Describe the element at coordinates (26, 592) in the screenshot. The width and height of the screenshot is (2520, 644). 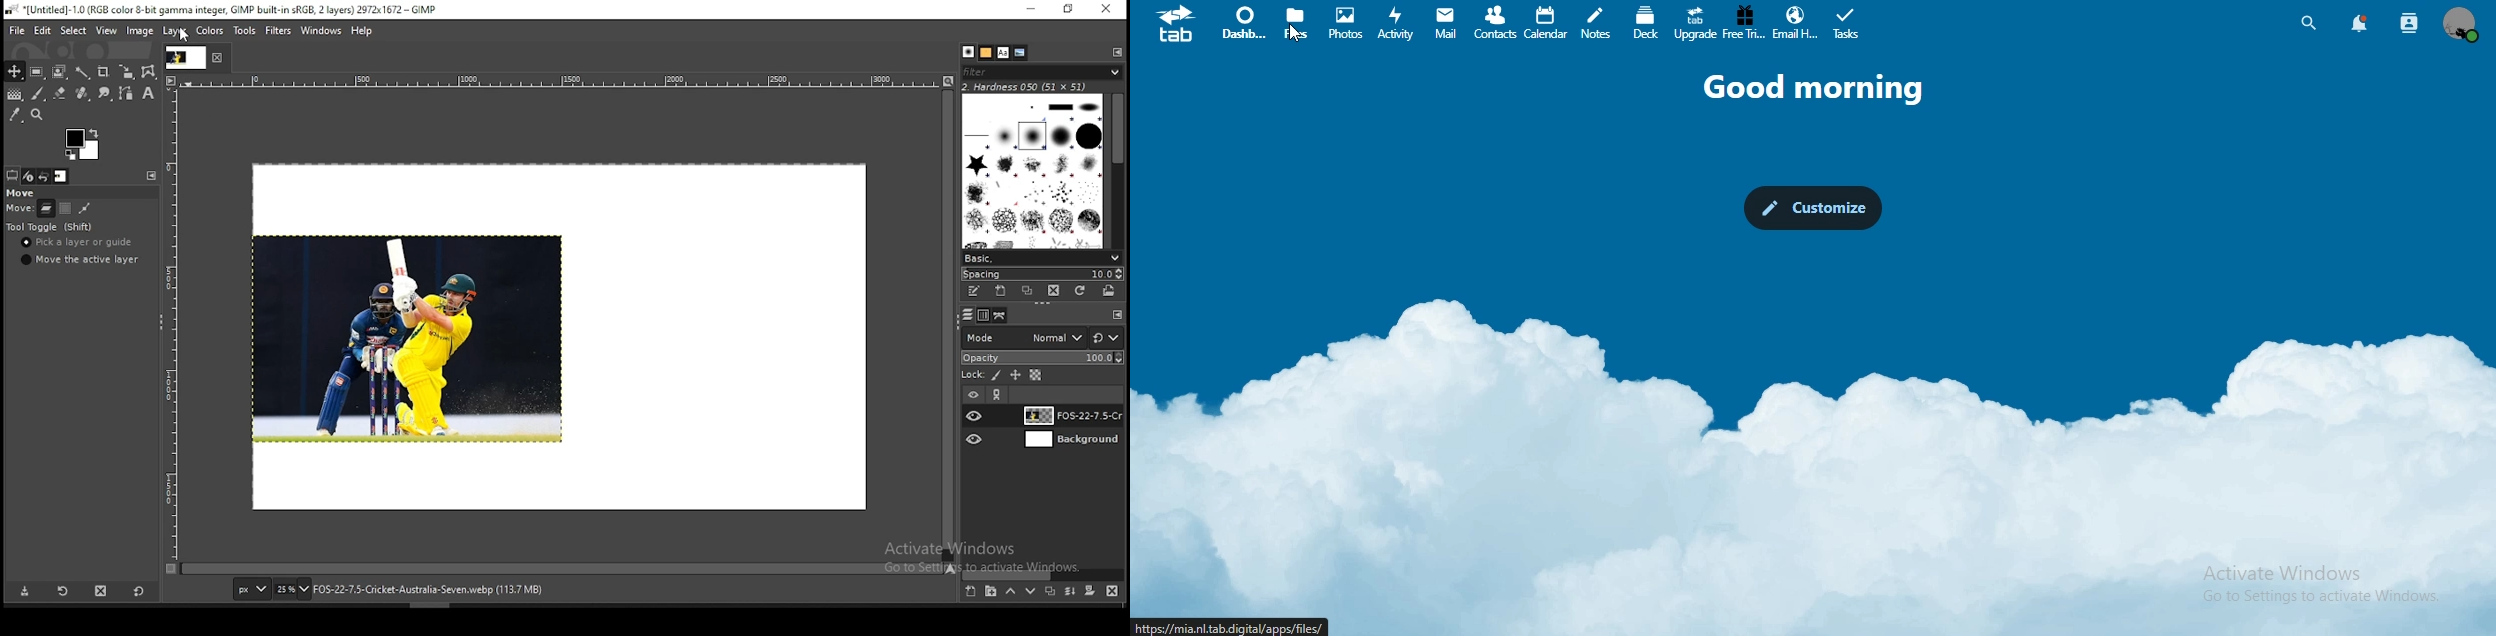
I see `save tool preset` at that location.